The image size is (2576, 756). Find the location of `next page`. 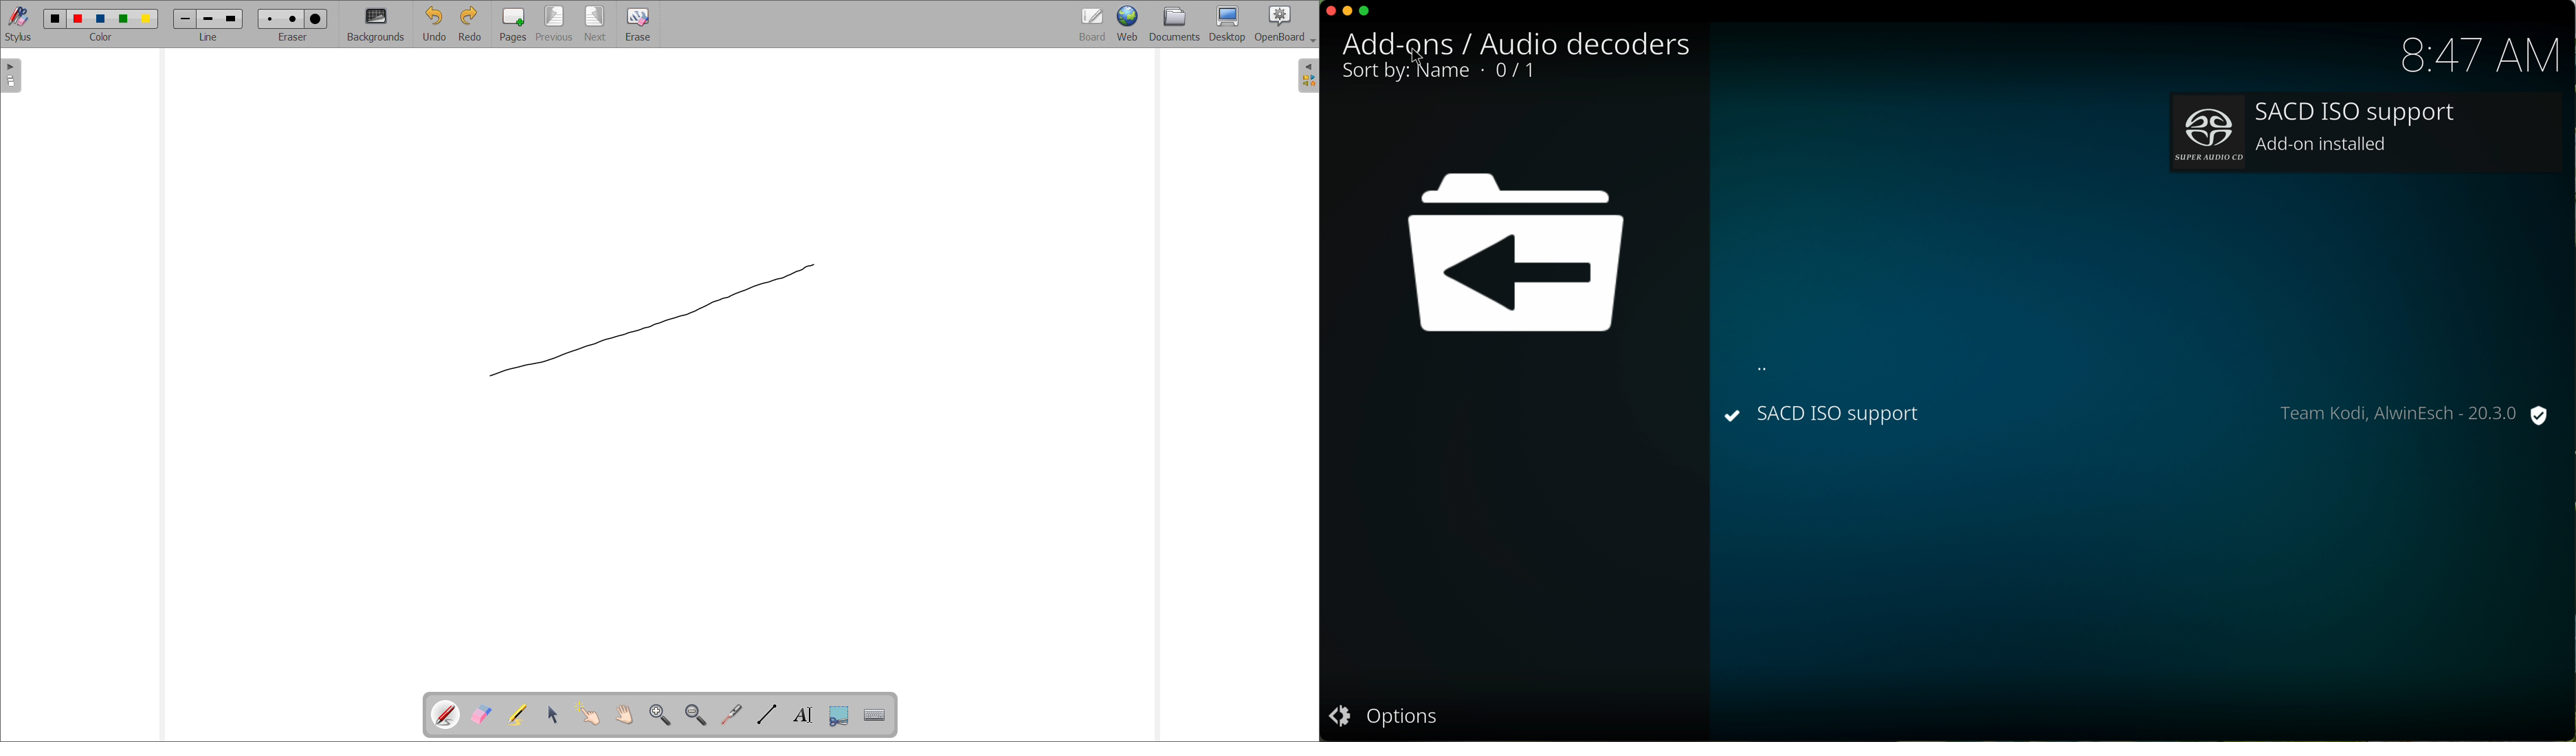

next page is located at coordinates (596, 24).